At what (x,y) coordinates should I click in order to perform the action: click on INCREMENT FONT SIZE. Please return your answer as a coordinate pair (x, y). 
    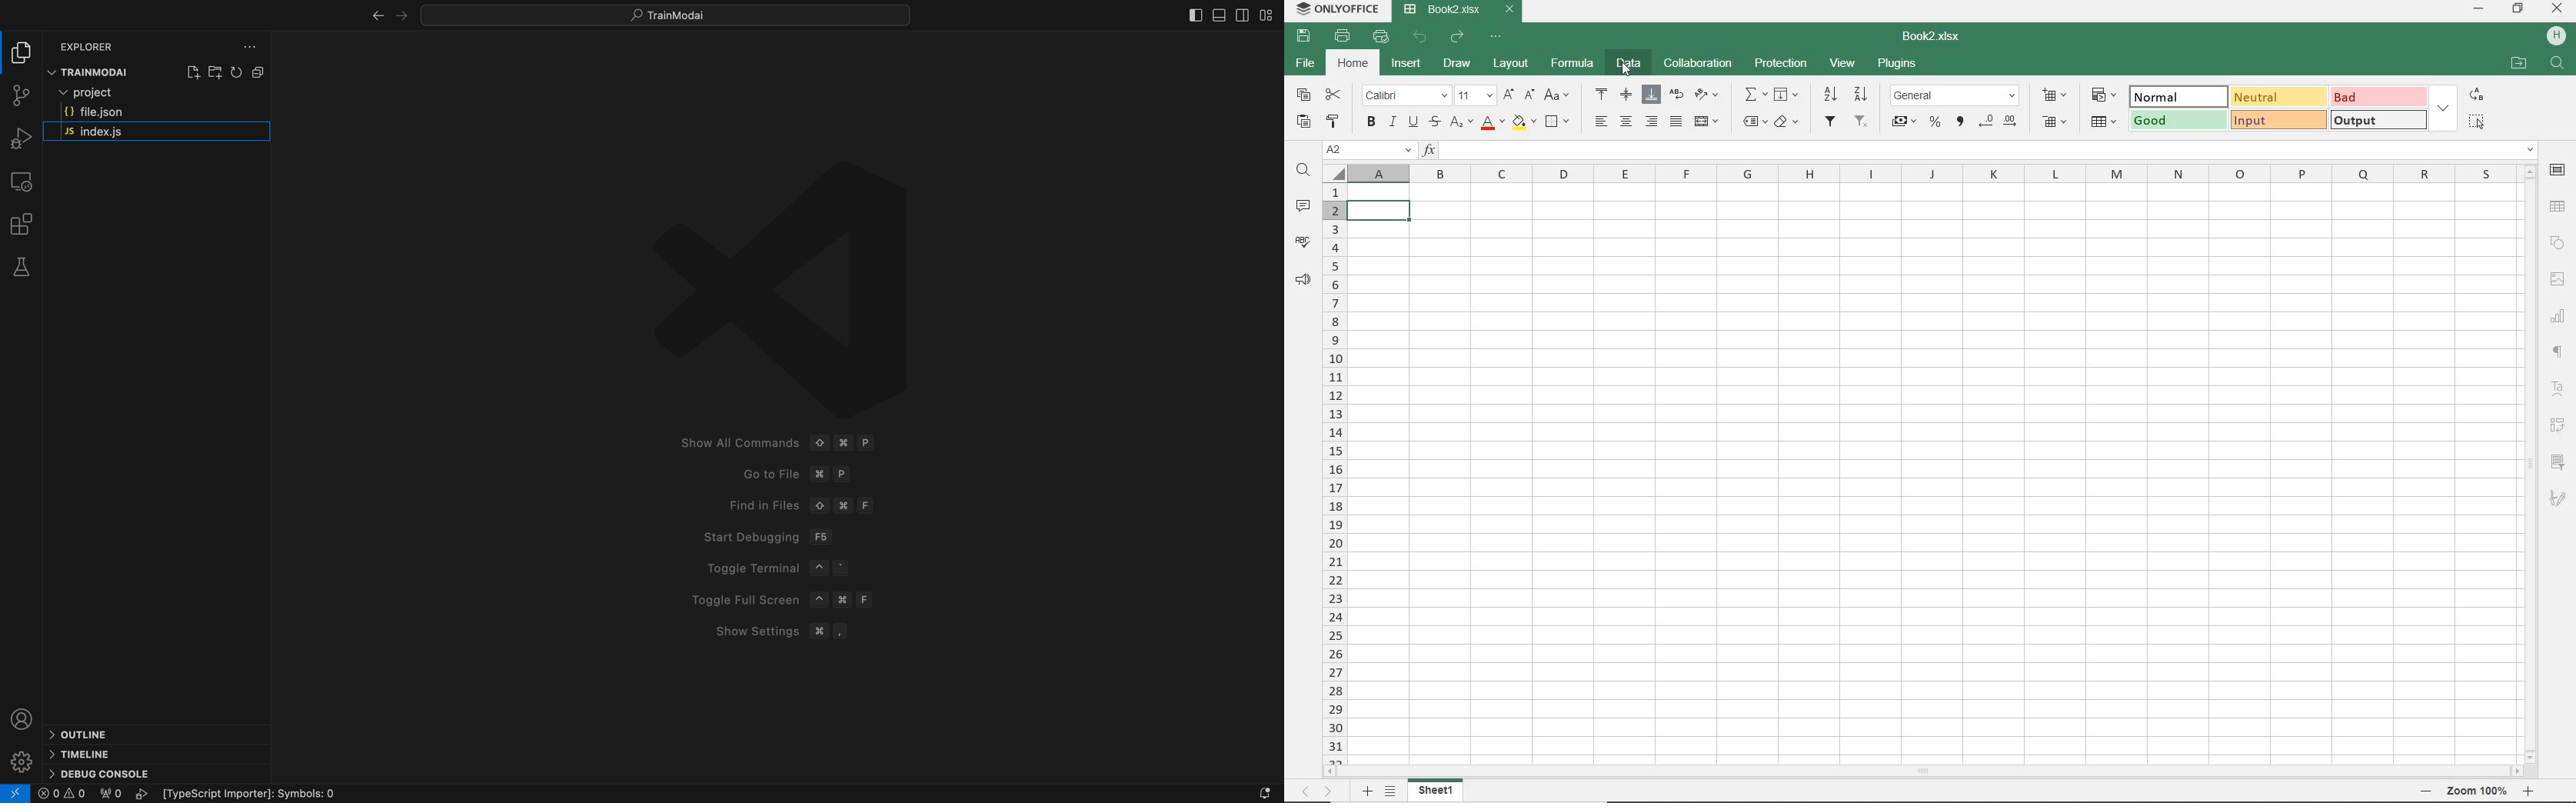
    Looking at the image, I should click on (1507, 94).